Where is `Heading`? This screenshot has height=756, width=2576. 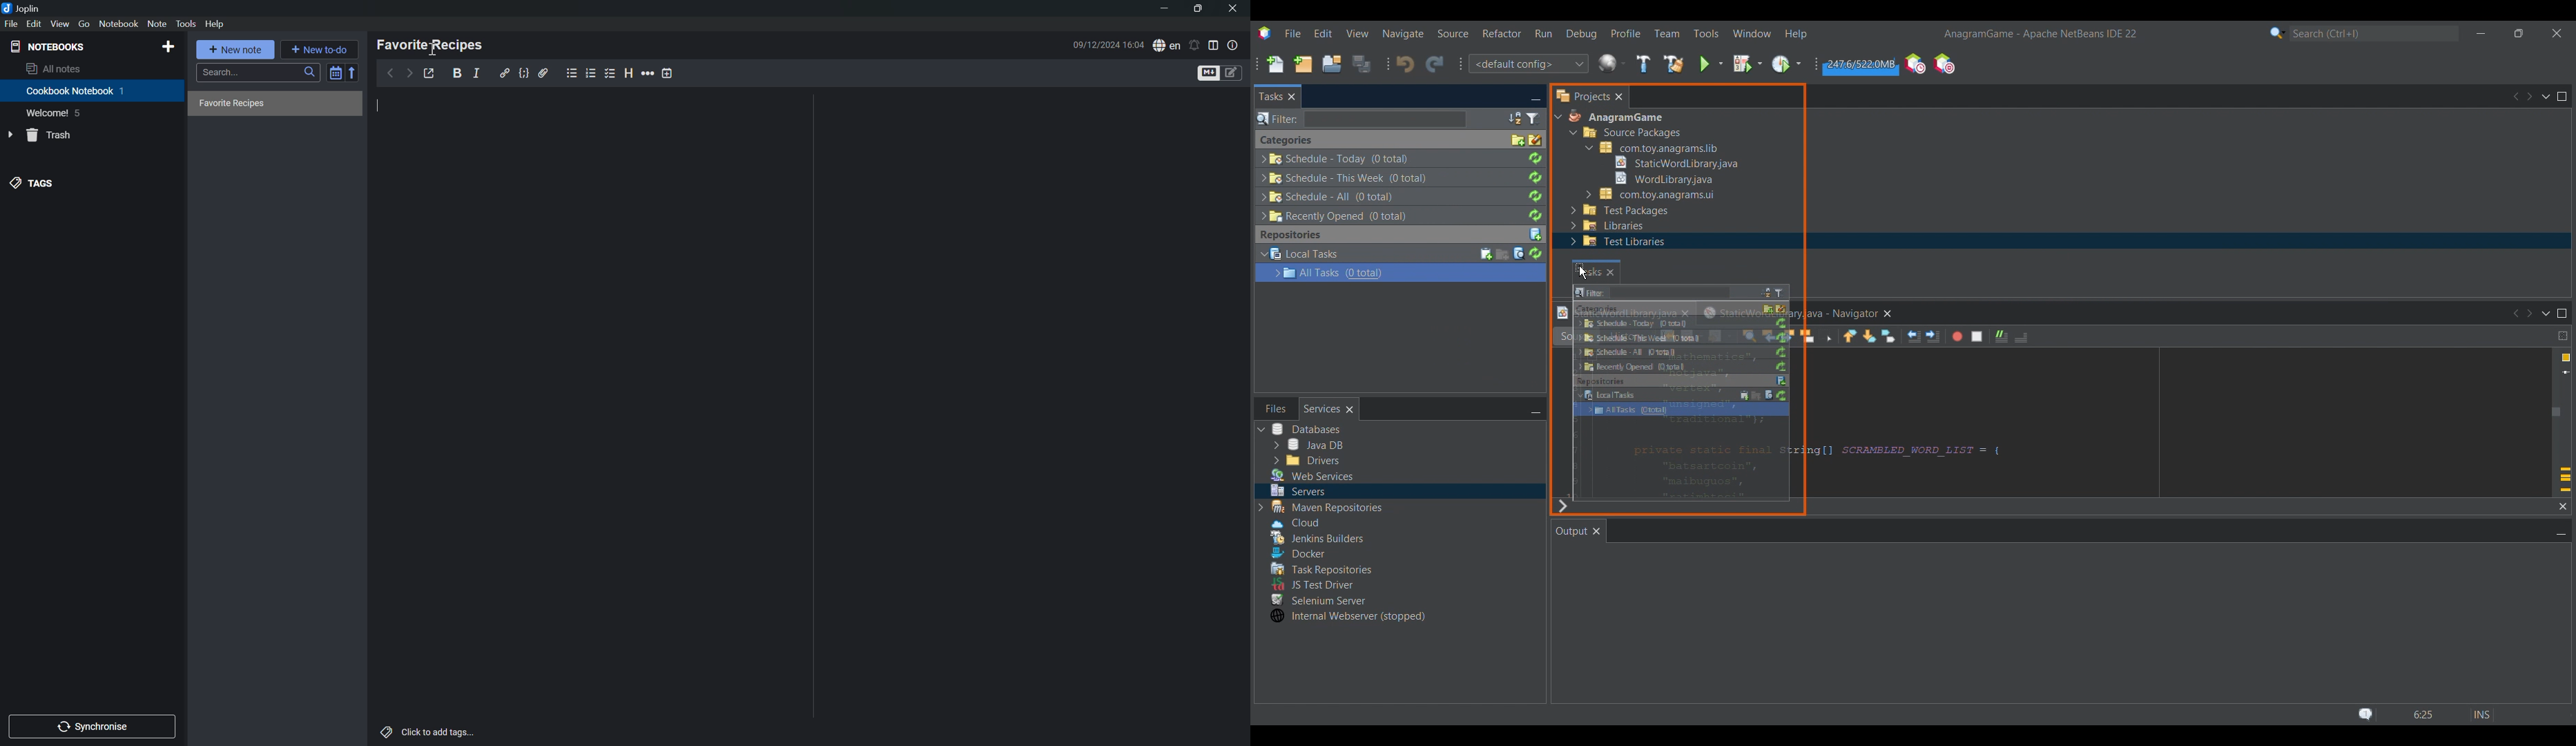
Heading is located at coordinates (629, 71).